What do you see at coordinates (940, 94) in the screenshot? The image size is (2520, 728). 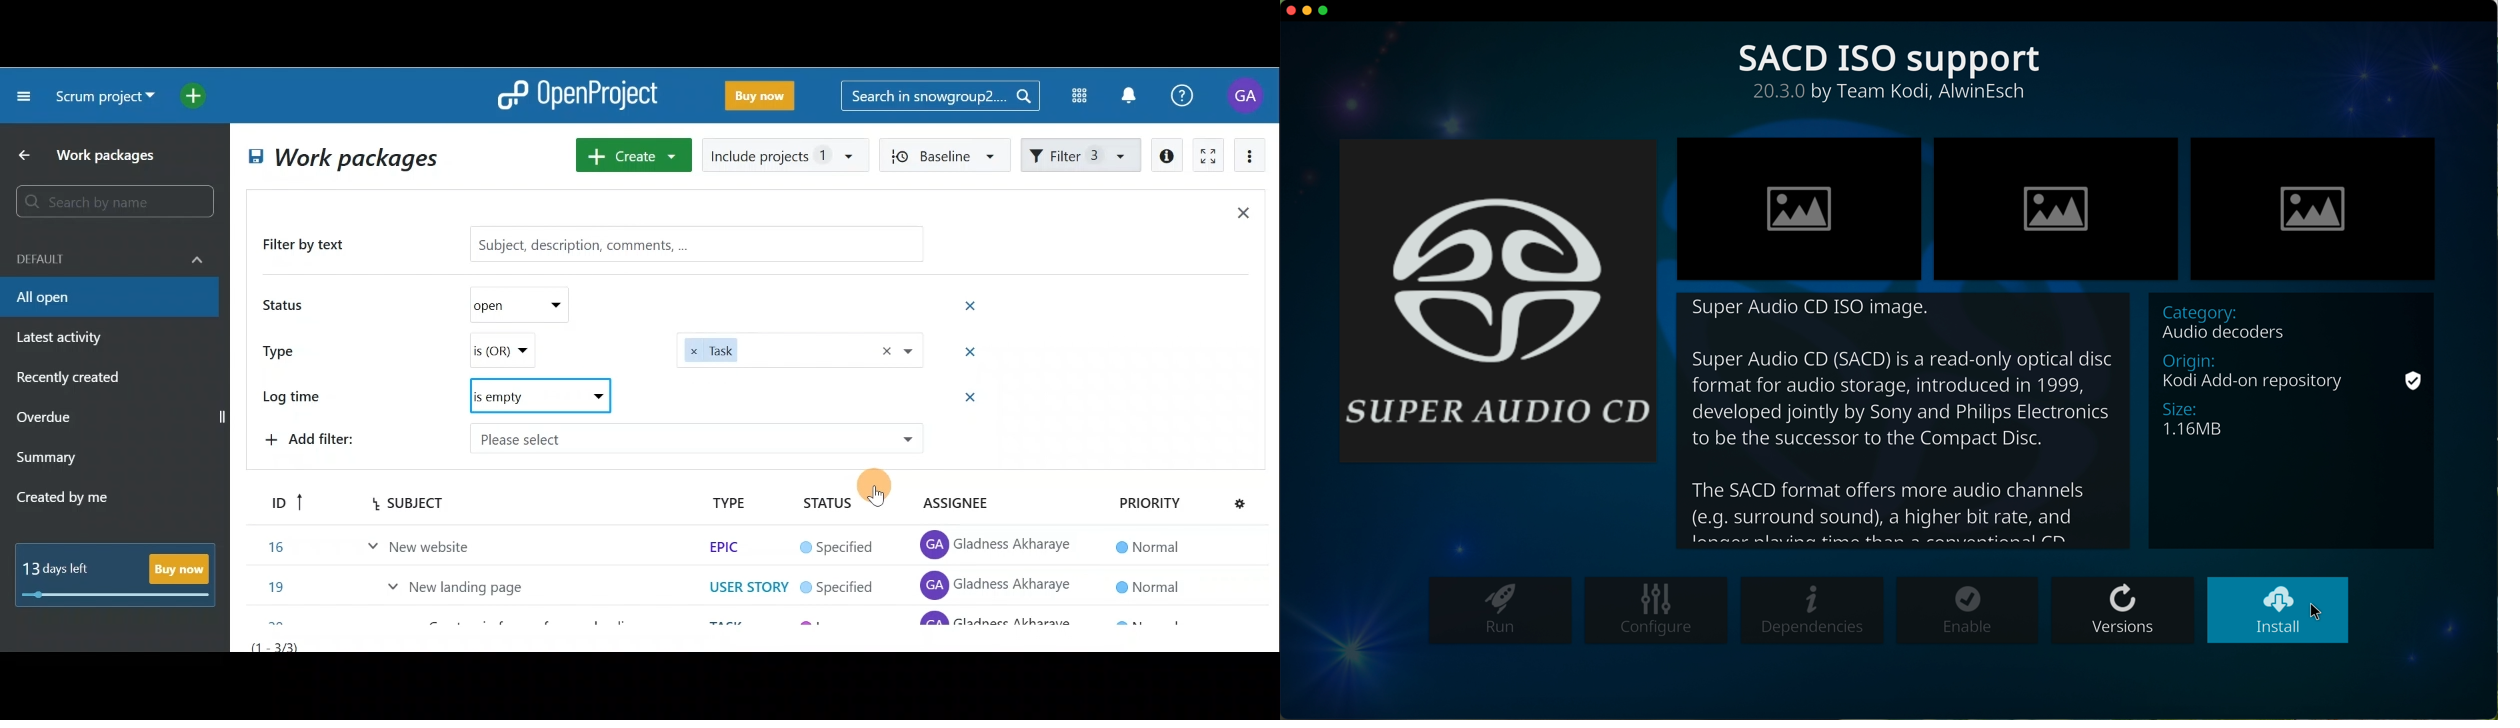 I see `Search bar` at bounding box center [940, 94].